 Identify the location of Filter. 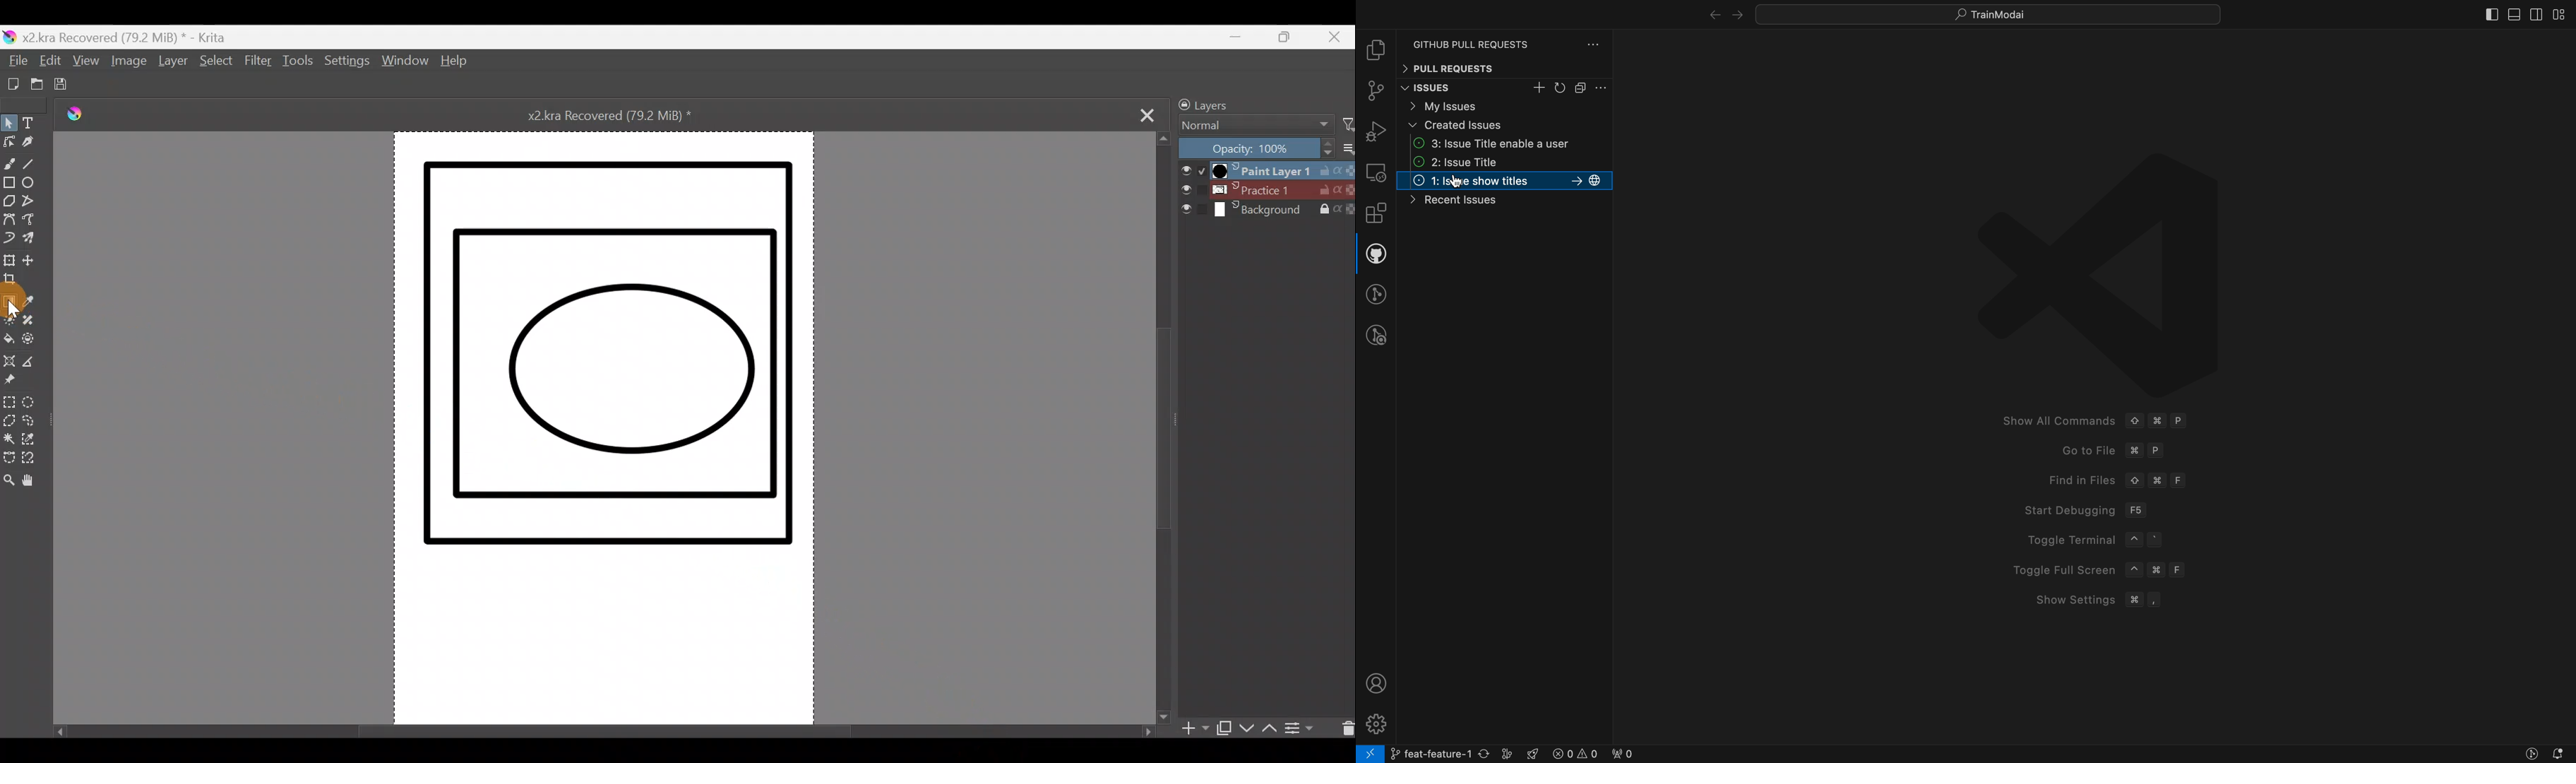
(258, 68).